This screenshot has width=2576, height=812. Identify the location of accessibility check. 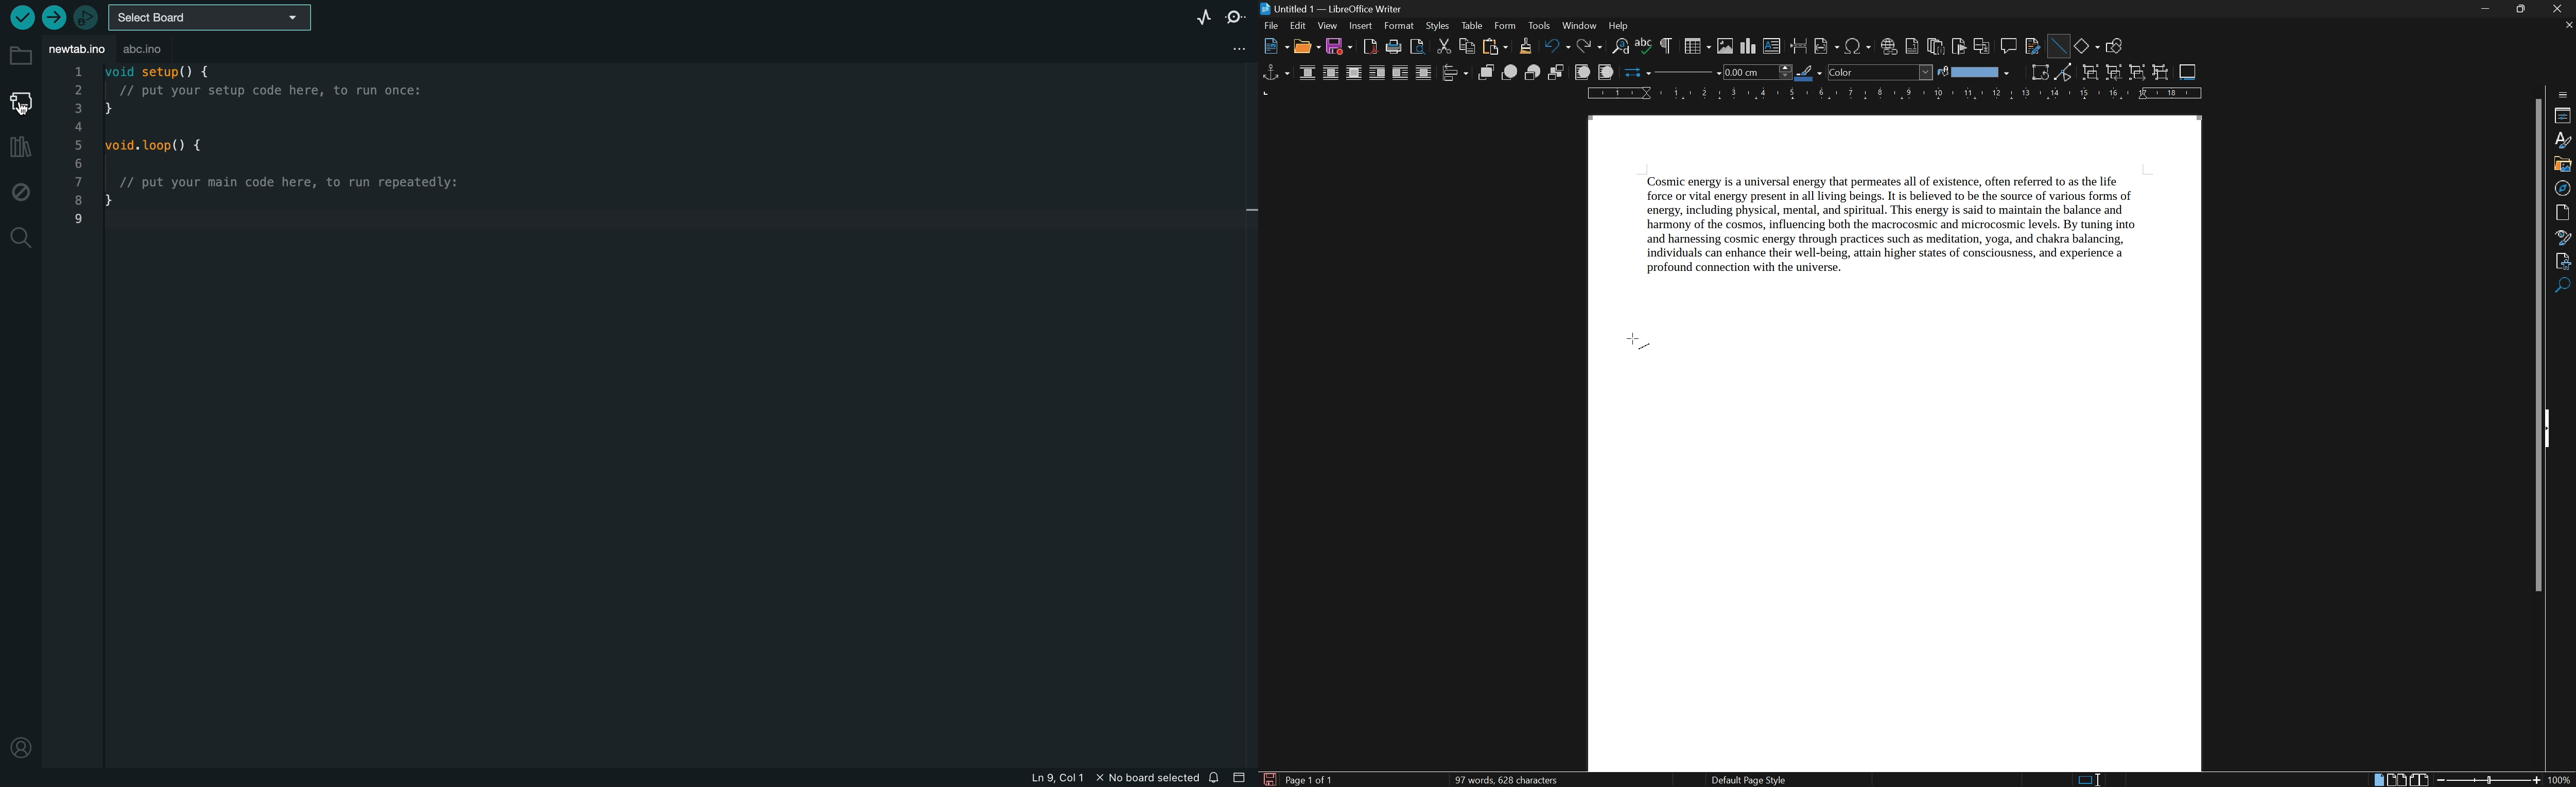
(2565, 286).